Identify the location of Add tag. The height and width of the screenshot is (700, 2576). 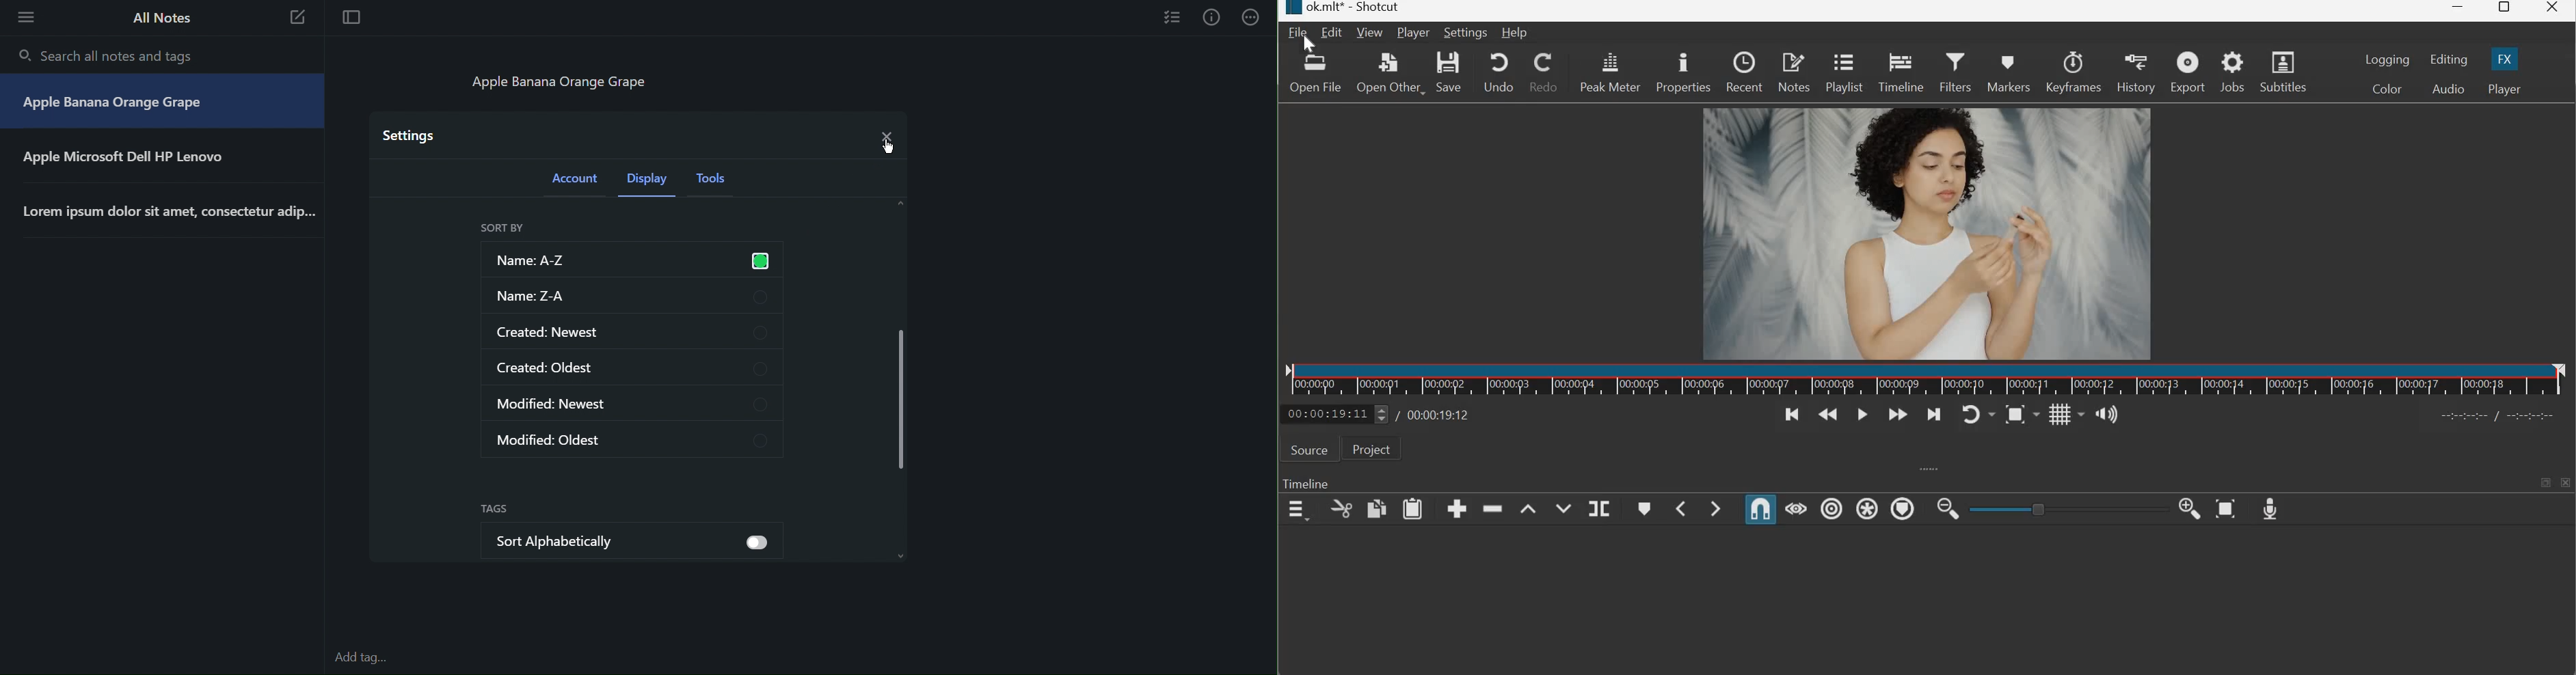
(368, 659).